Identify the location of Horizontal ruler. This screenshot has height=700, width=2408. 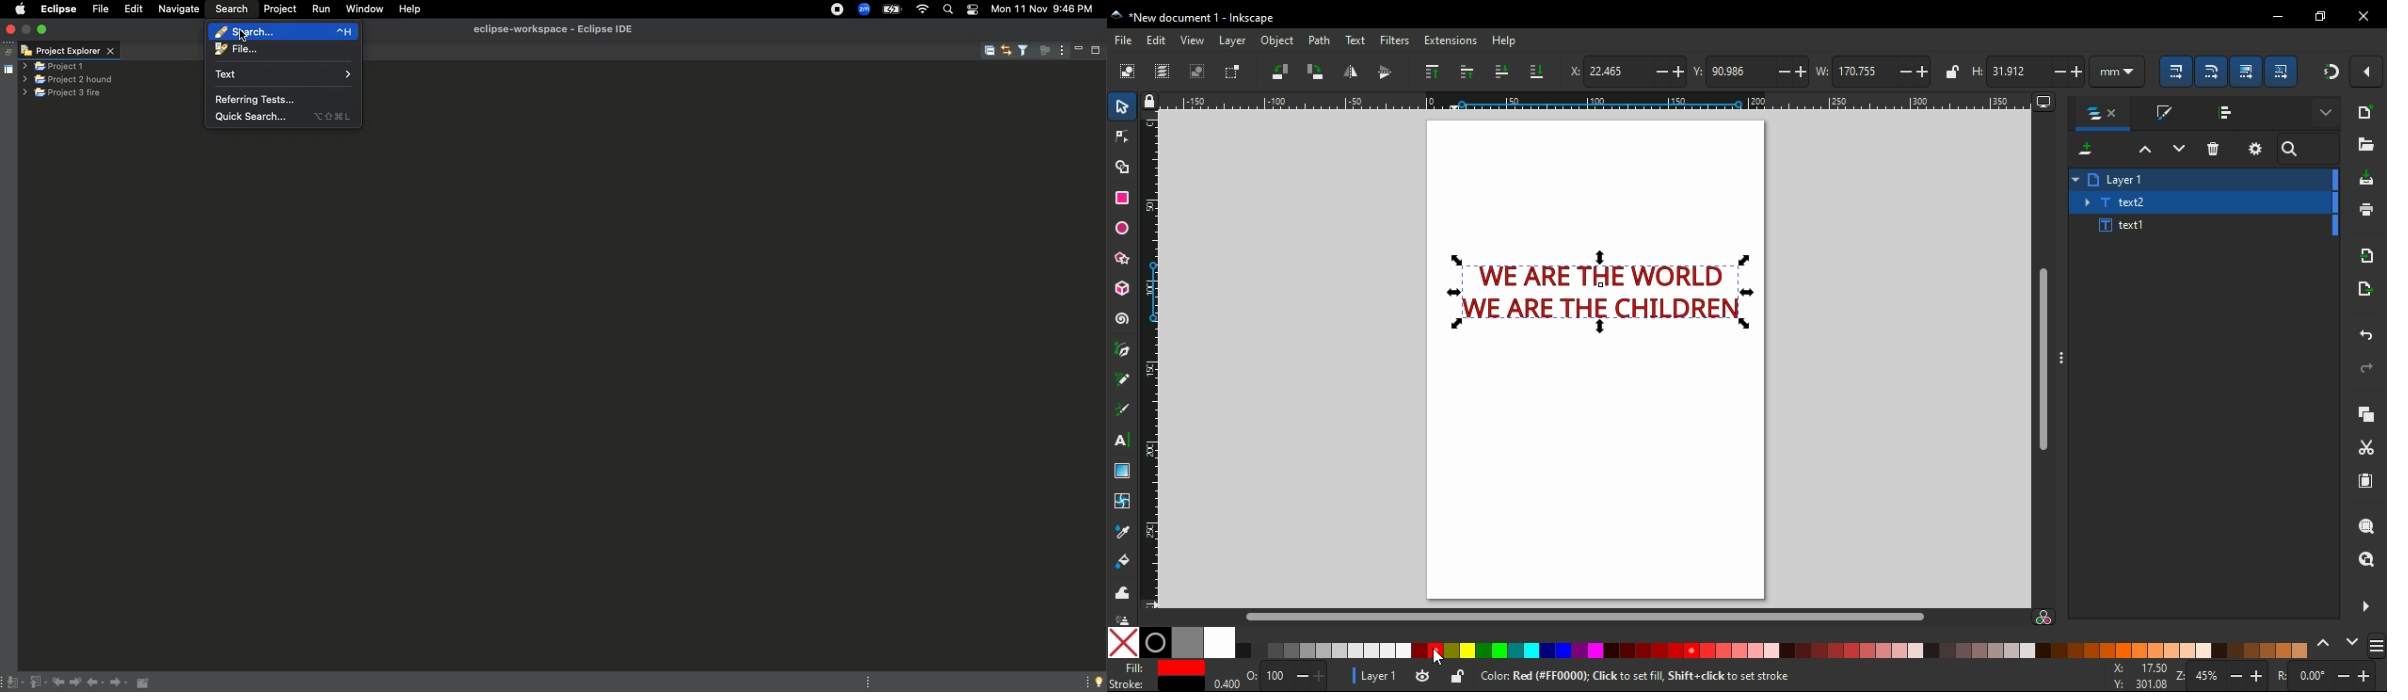
(1597, 102).